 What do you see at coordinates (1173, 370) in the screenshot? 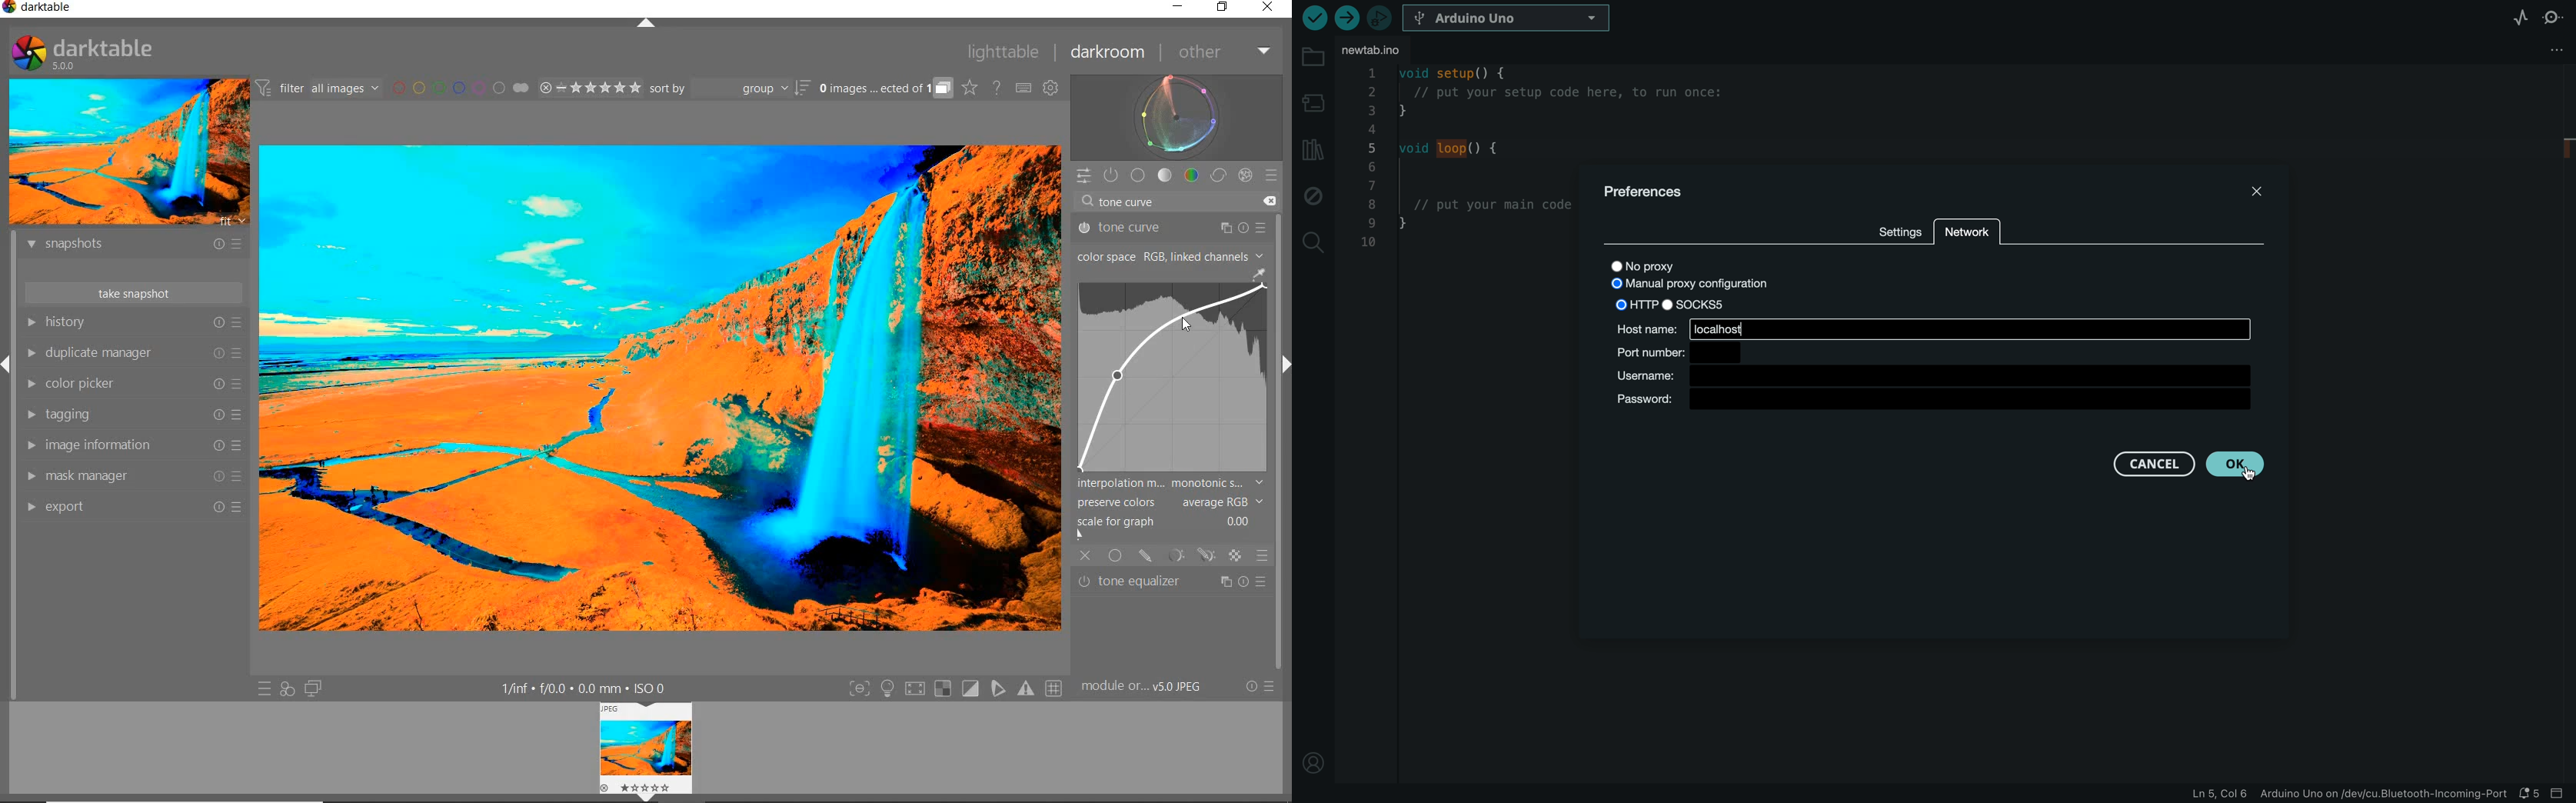
I see `TONE CURVE` at bounding box center [1173, 370].